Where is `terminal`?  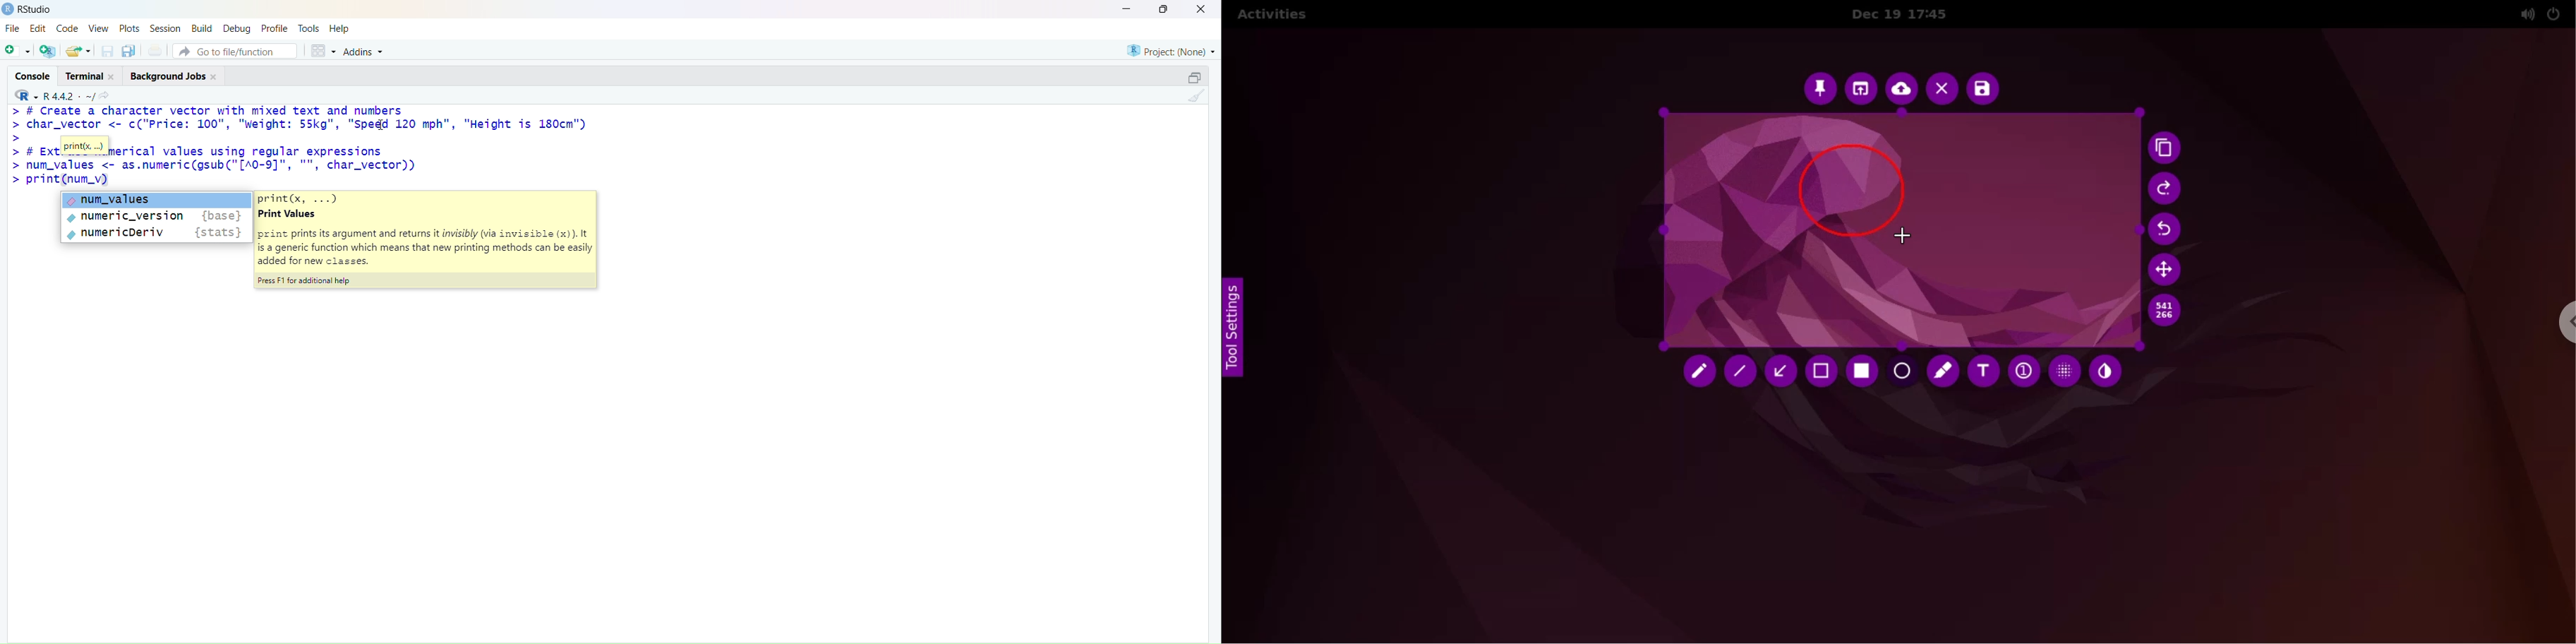
terminal is located at coordinates (85, 76).